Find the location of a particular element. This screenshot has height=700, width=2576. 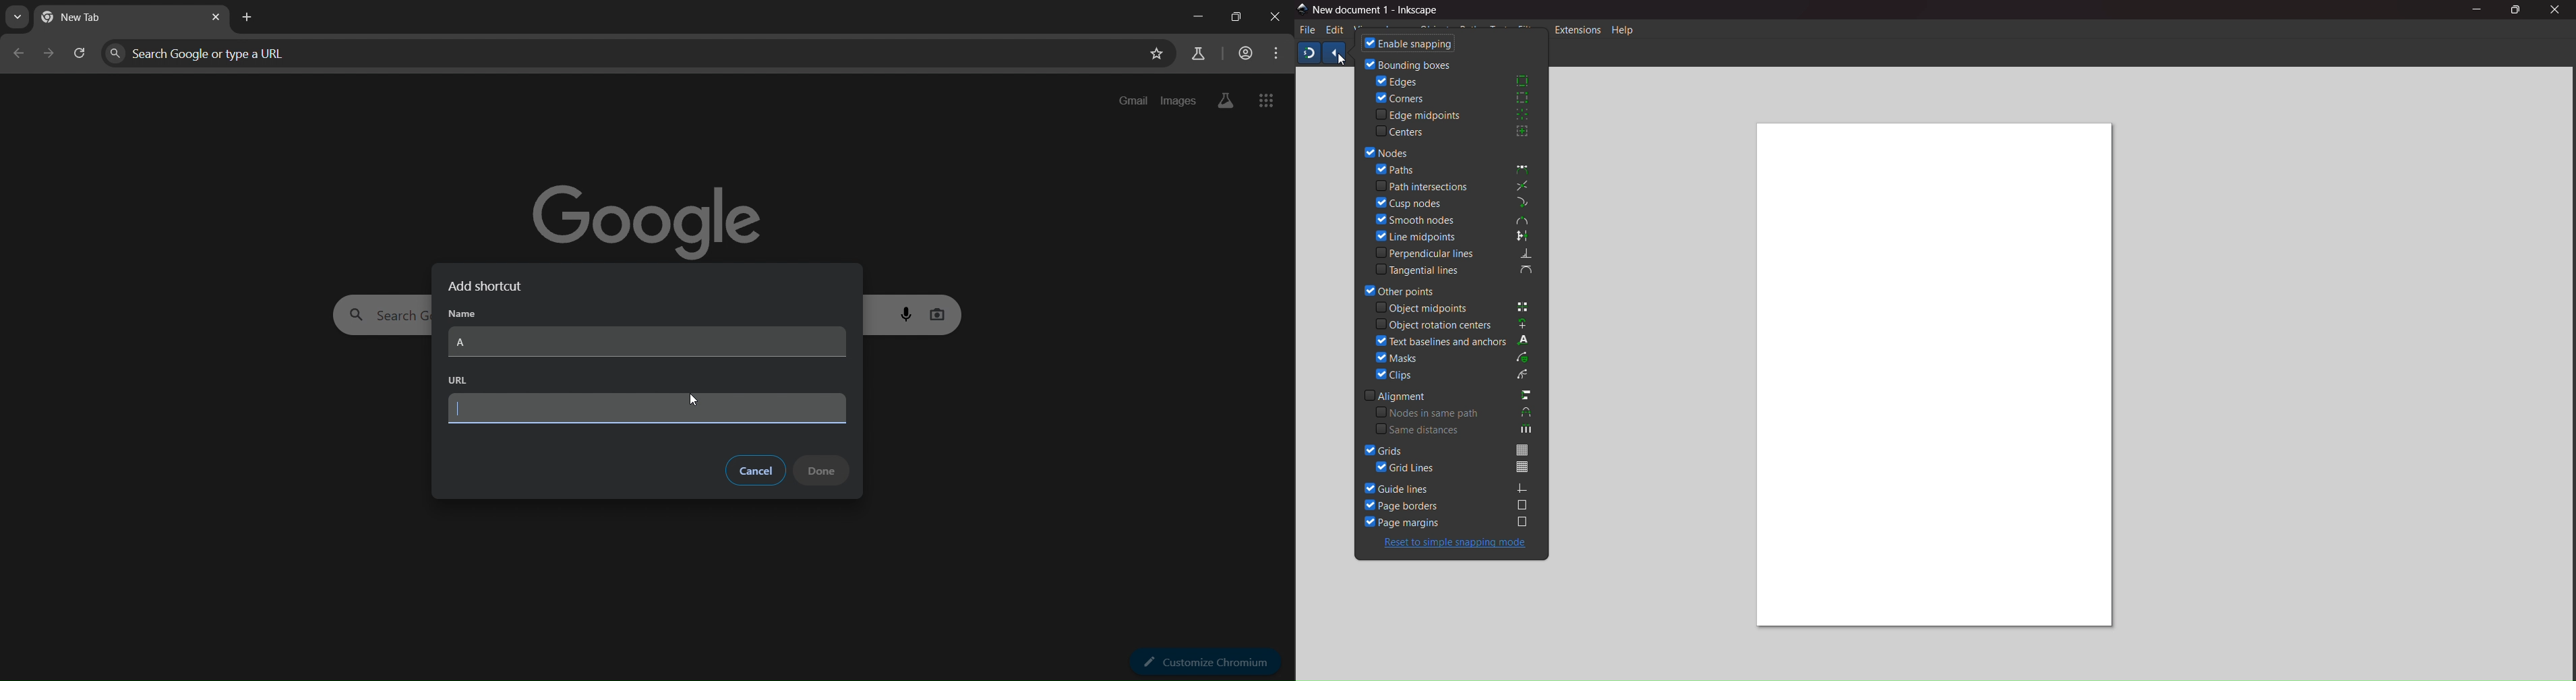

account is located at coordinates (1245, 54).